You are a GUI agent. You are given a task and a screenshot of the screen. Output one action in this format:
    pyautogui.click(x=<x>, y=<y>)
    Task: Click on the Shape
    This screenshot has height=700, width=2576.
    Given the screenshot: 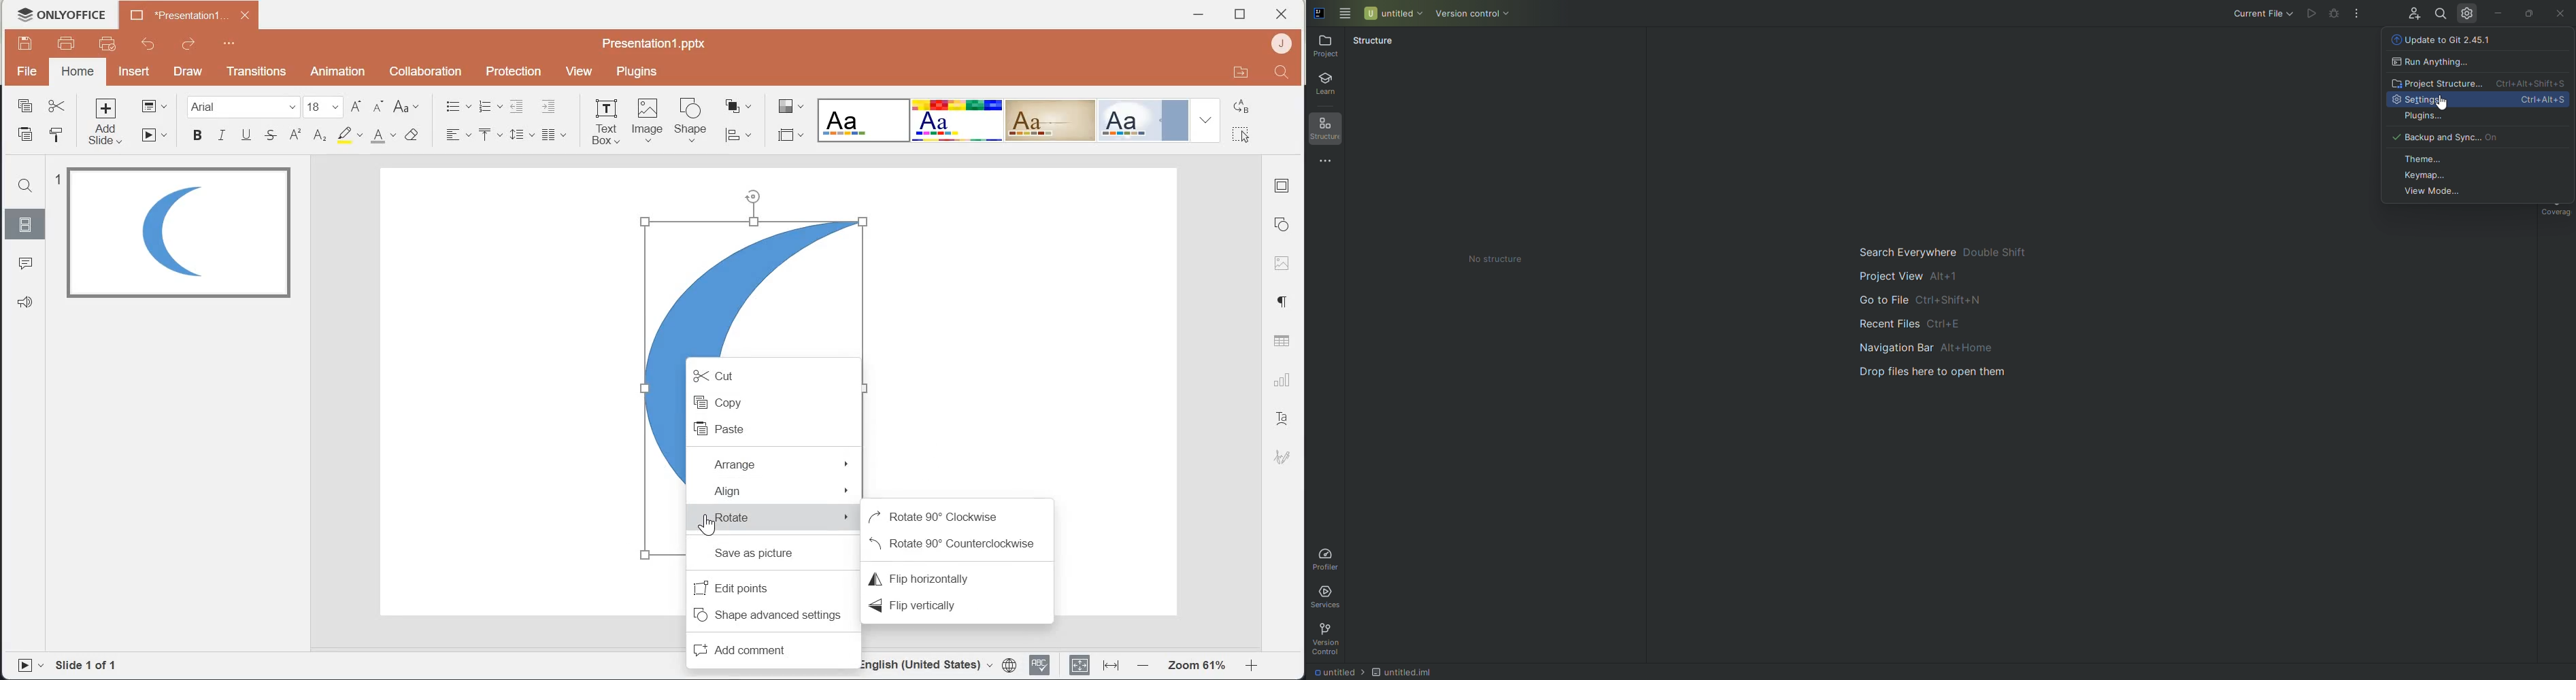 What is the action you would take?
    pyautogui.click(x=1285, y=222)
    